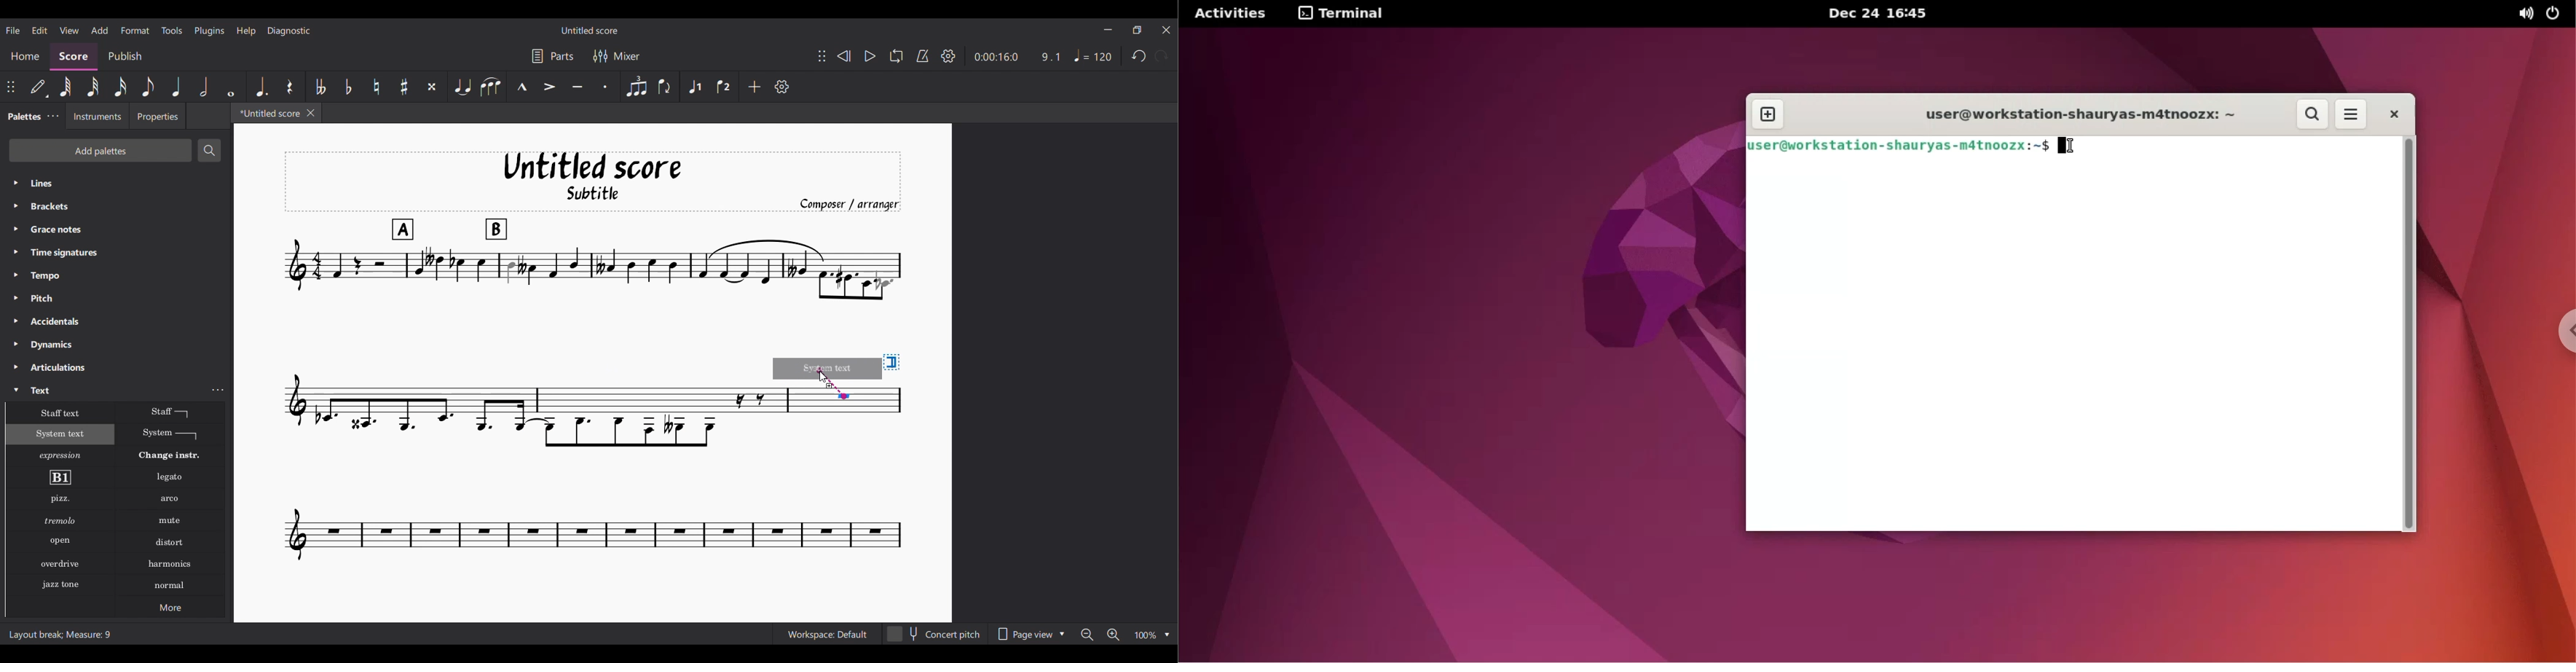  I want to click on Layout break; Measure: 9, so click(64, 634).